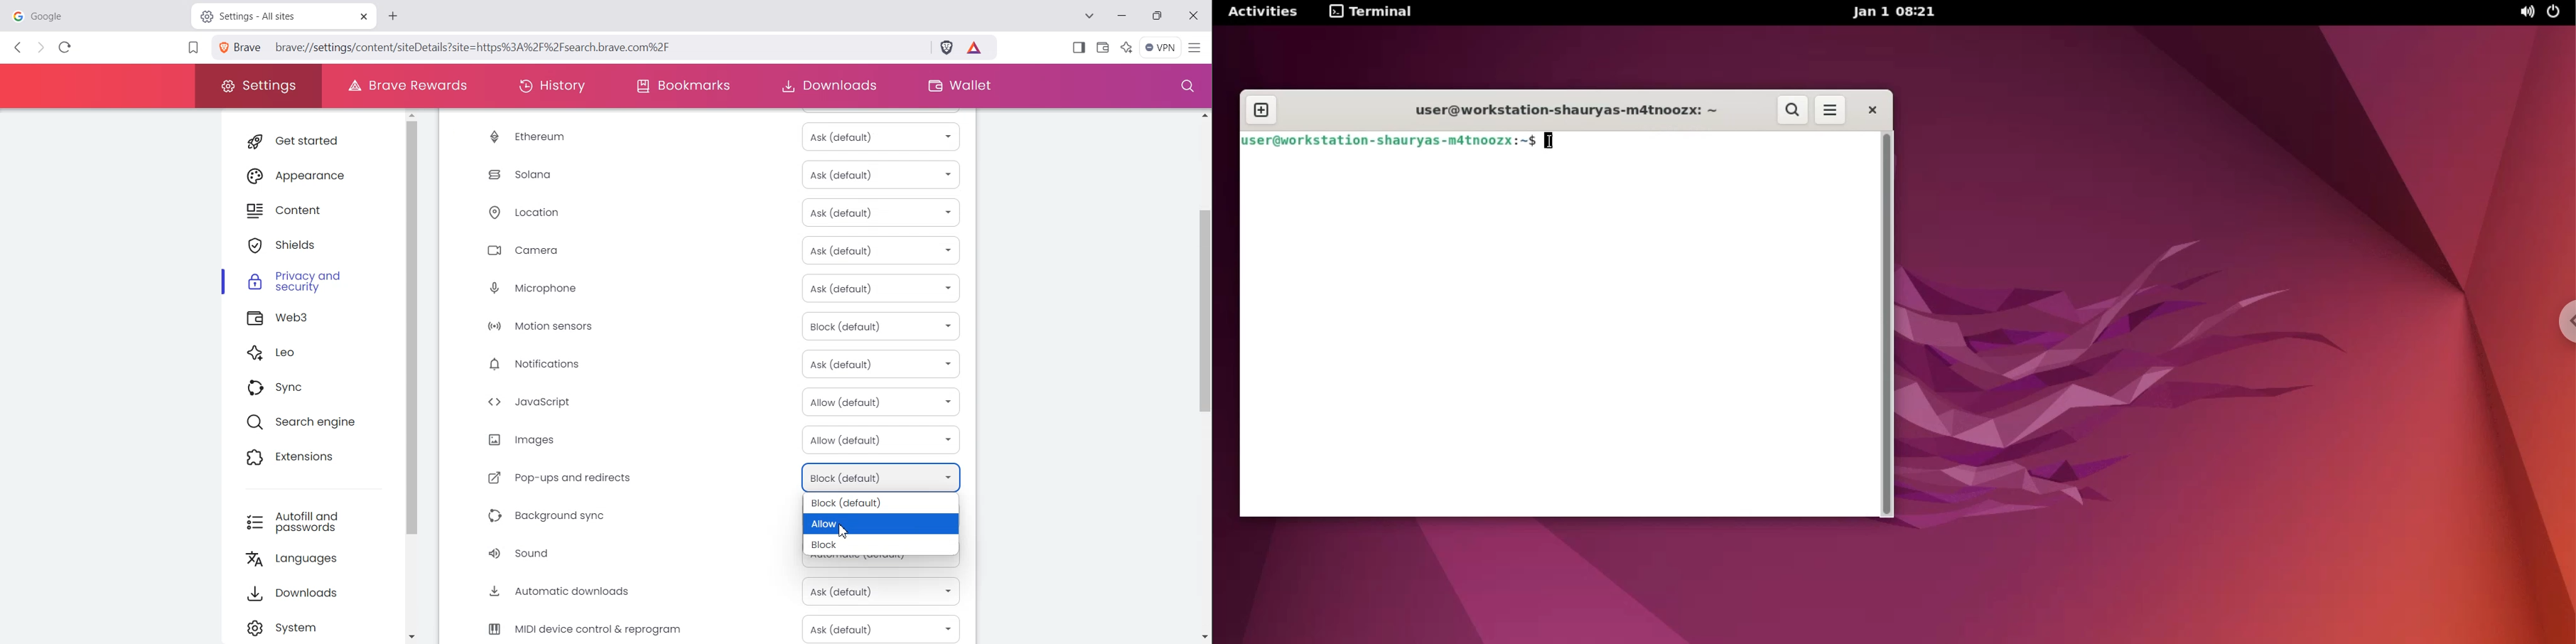 This screenshot has height=644, width=2576. Describe the element at coordinates (1794, 111) in the screenshot. I see `search` at that location.